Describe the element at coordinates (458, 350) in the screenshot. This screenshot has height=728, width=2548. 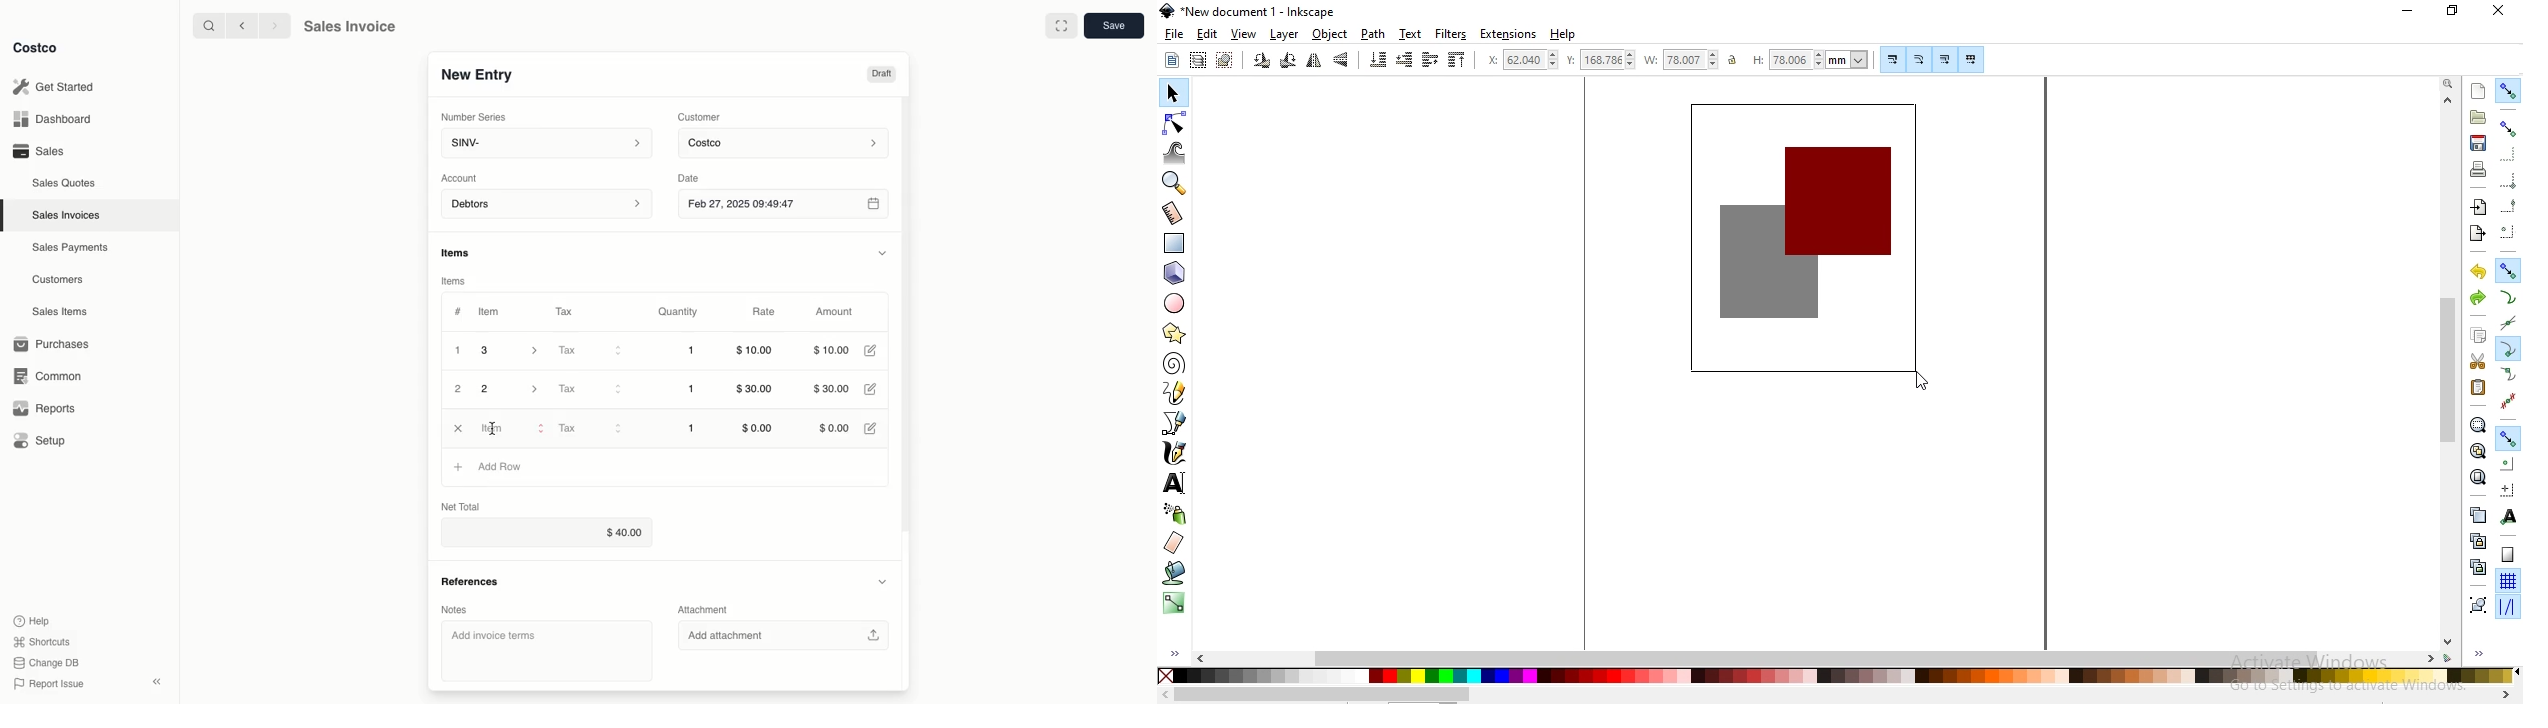
I see `1` at that location.